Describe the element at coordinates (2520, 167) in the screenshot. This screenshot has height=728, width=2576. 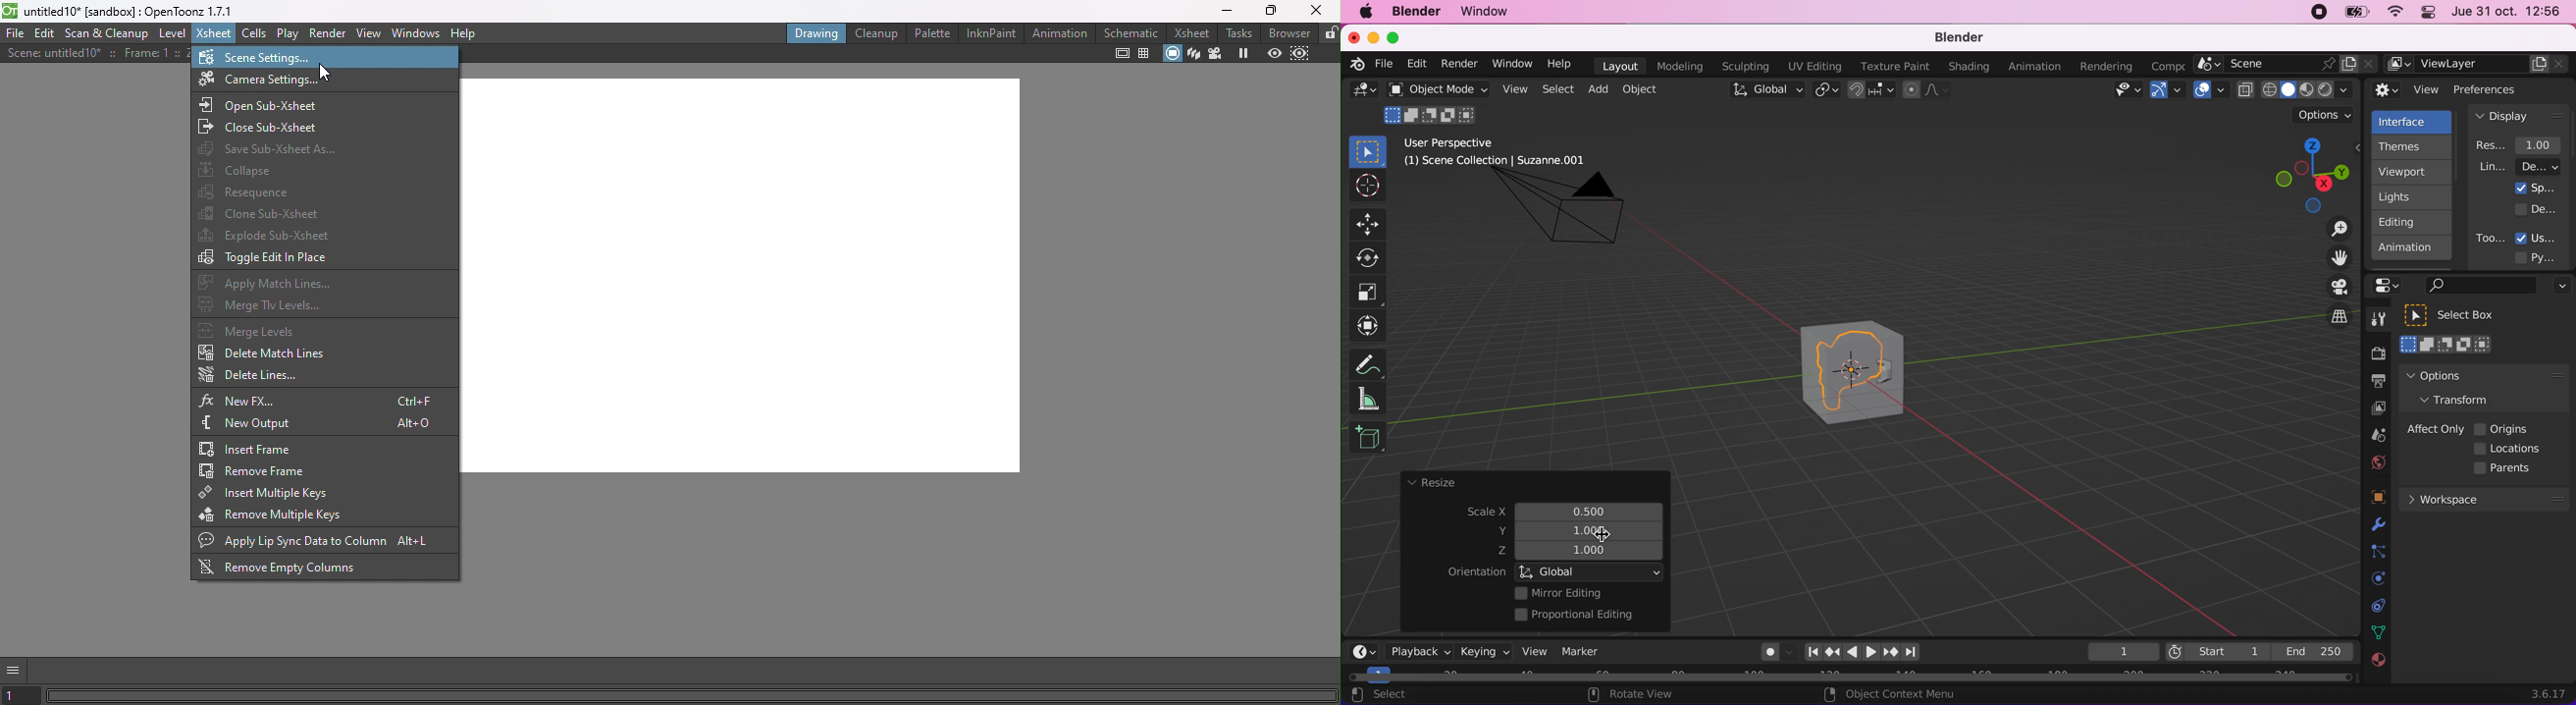
I see `line width` at that location.